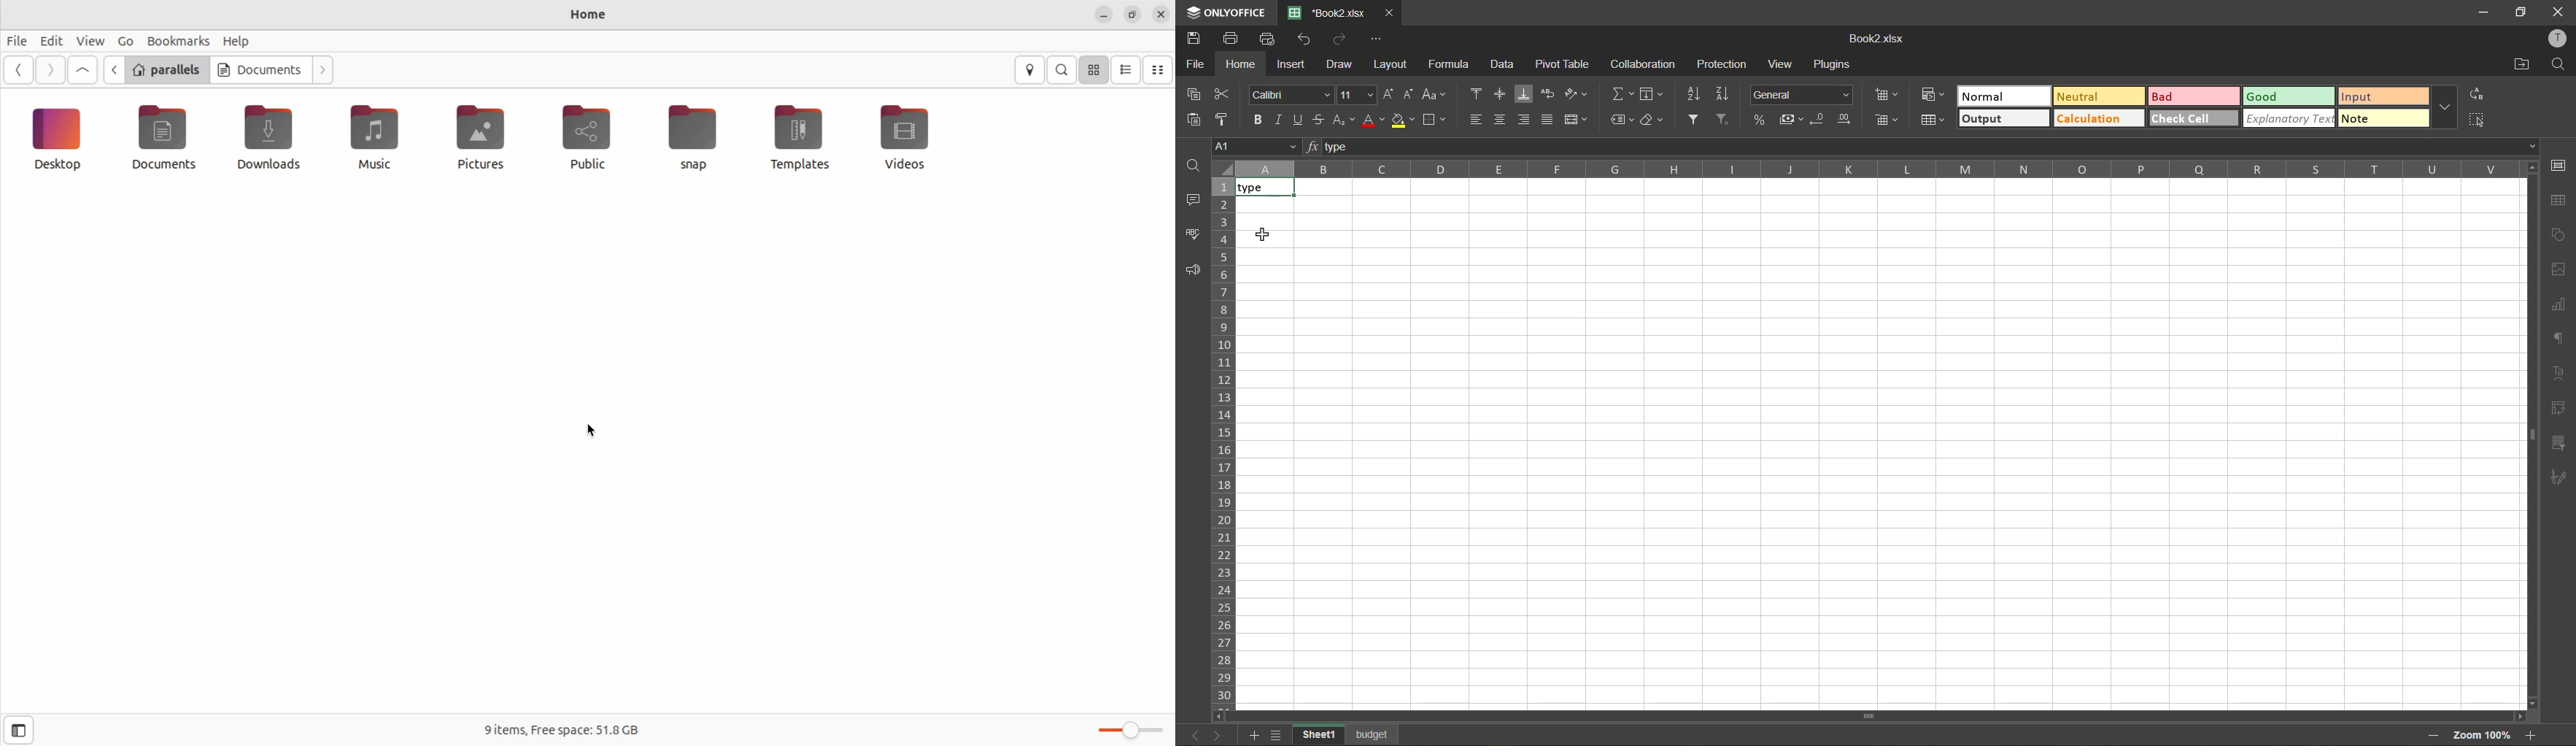 The image size is (2576, 756). I want to click on column names, so click(1873, 170).